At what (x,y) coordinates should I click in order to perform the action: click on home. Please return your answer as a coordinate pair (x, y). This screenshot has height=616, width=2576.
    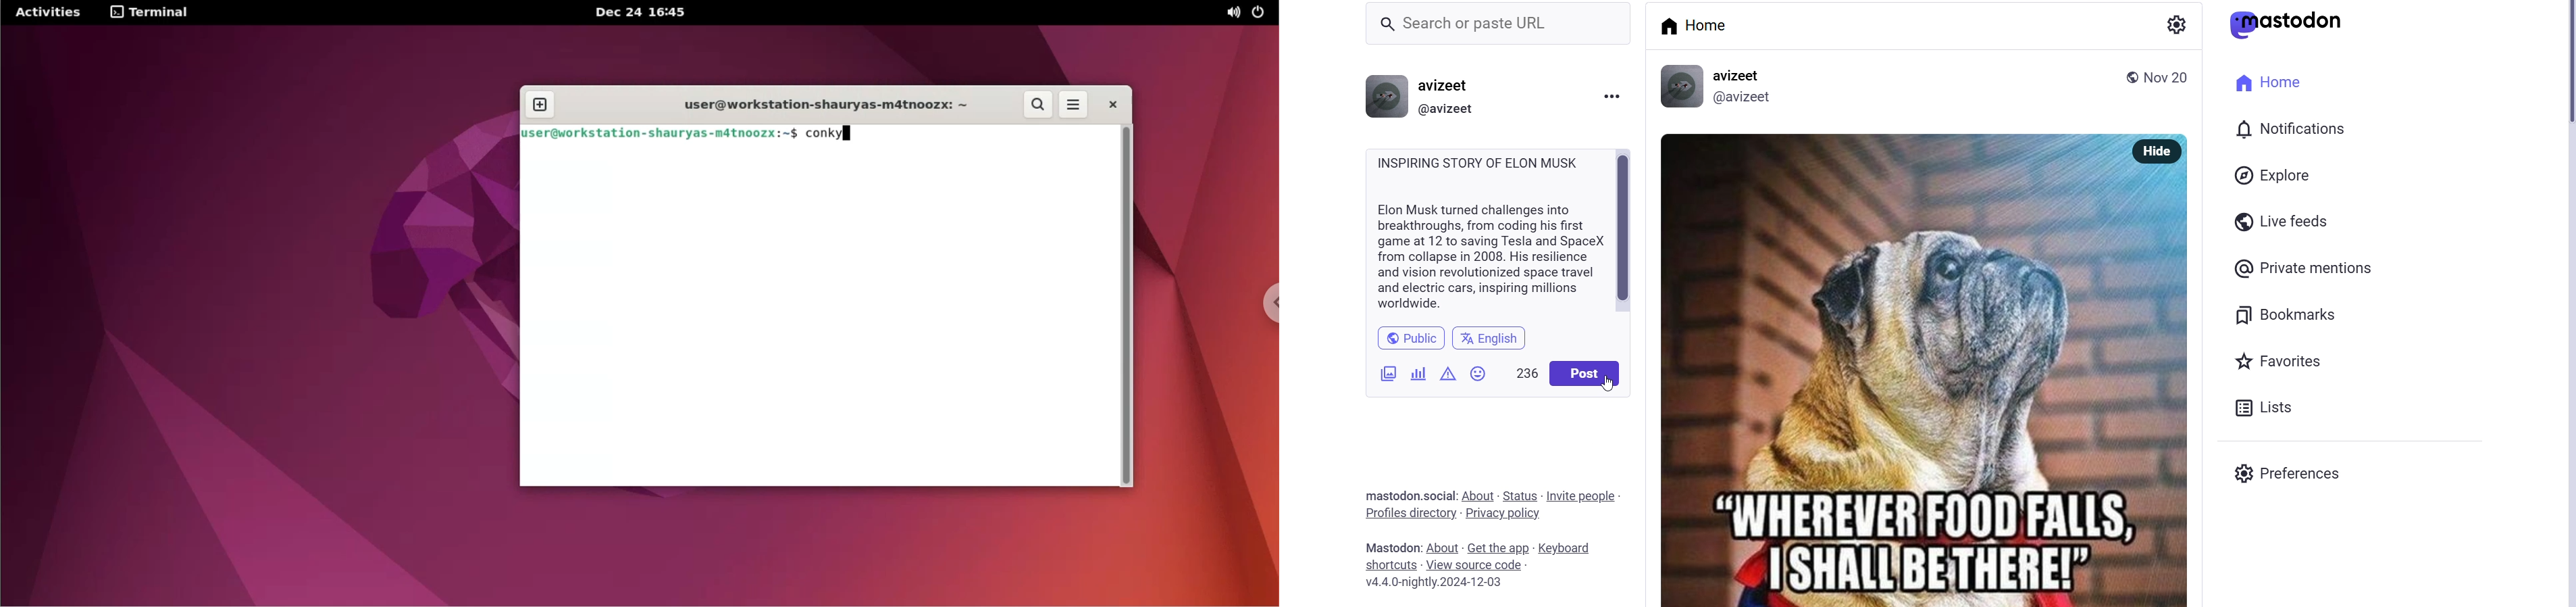
    Looking at the image, I should click on (2270, 83).